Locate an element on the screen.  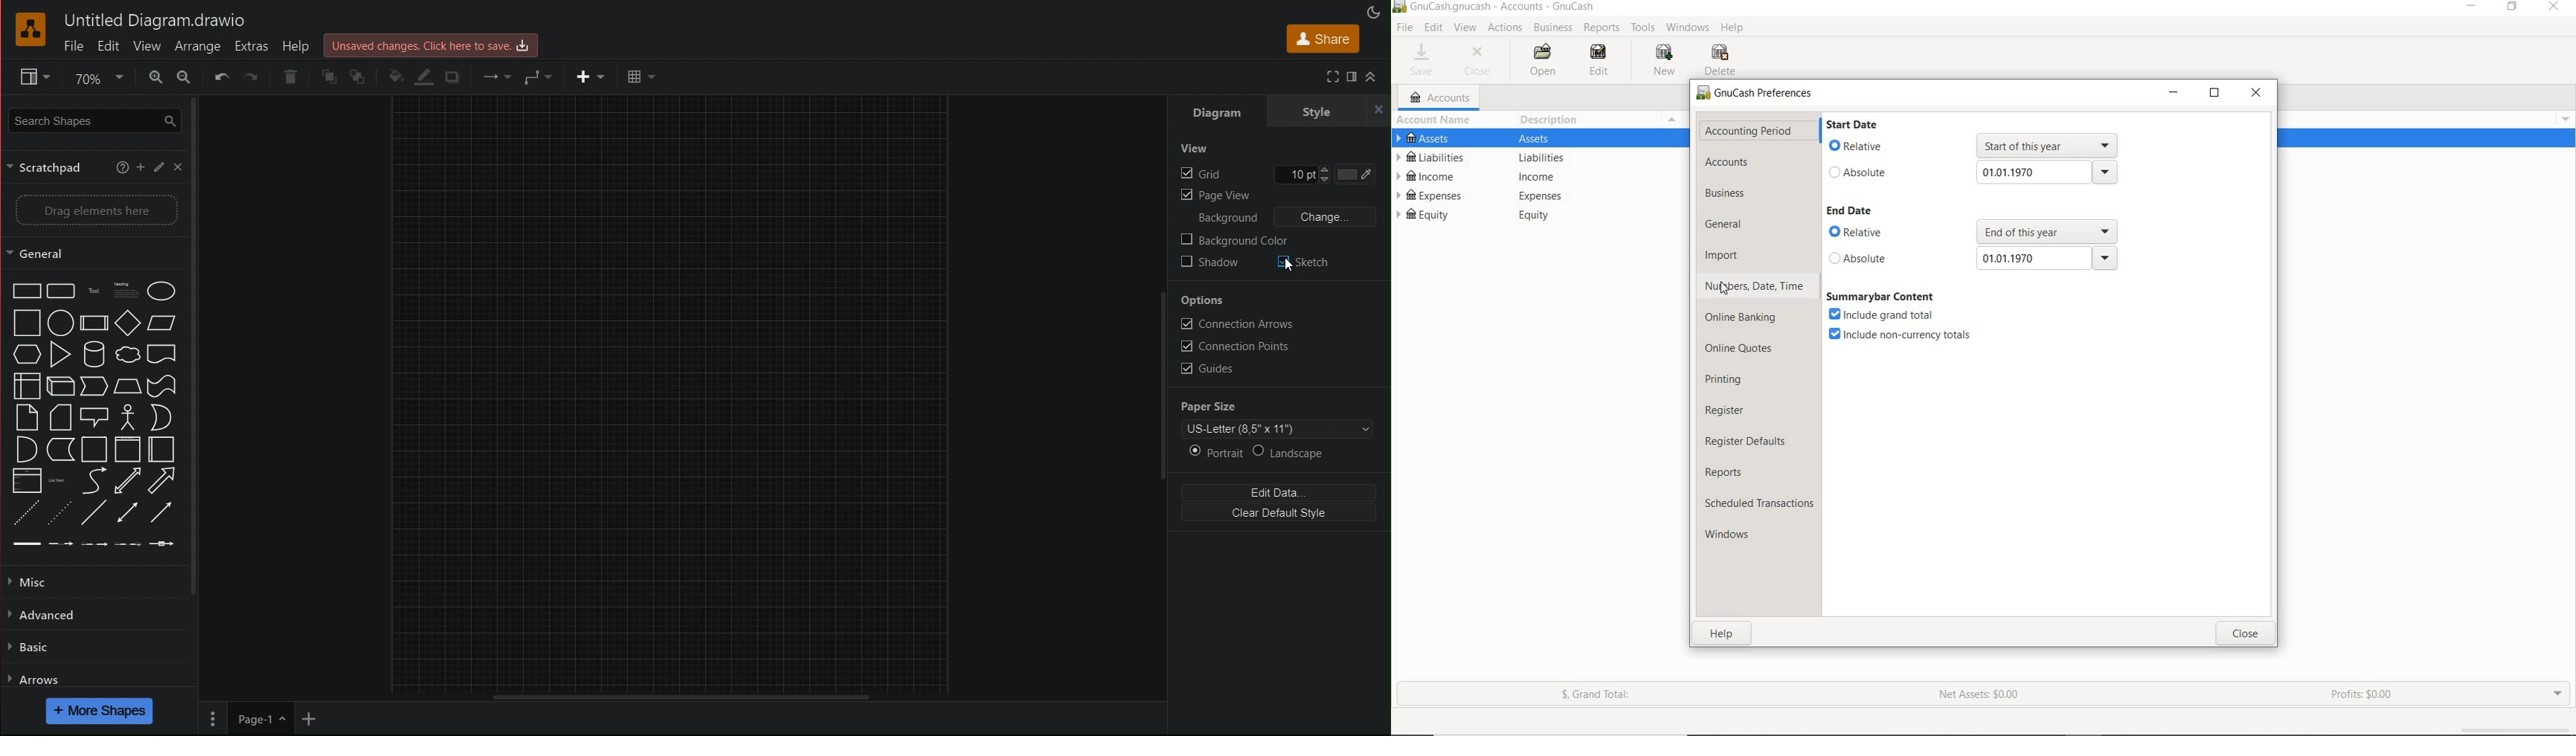
help is located at coordinates (121, 170).